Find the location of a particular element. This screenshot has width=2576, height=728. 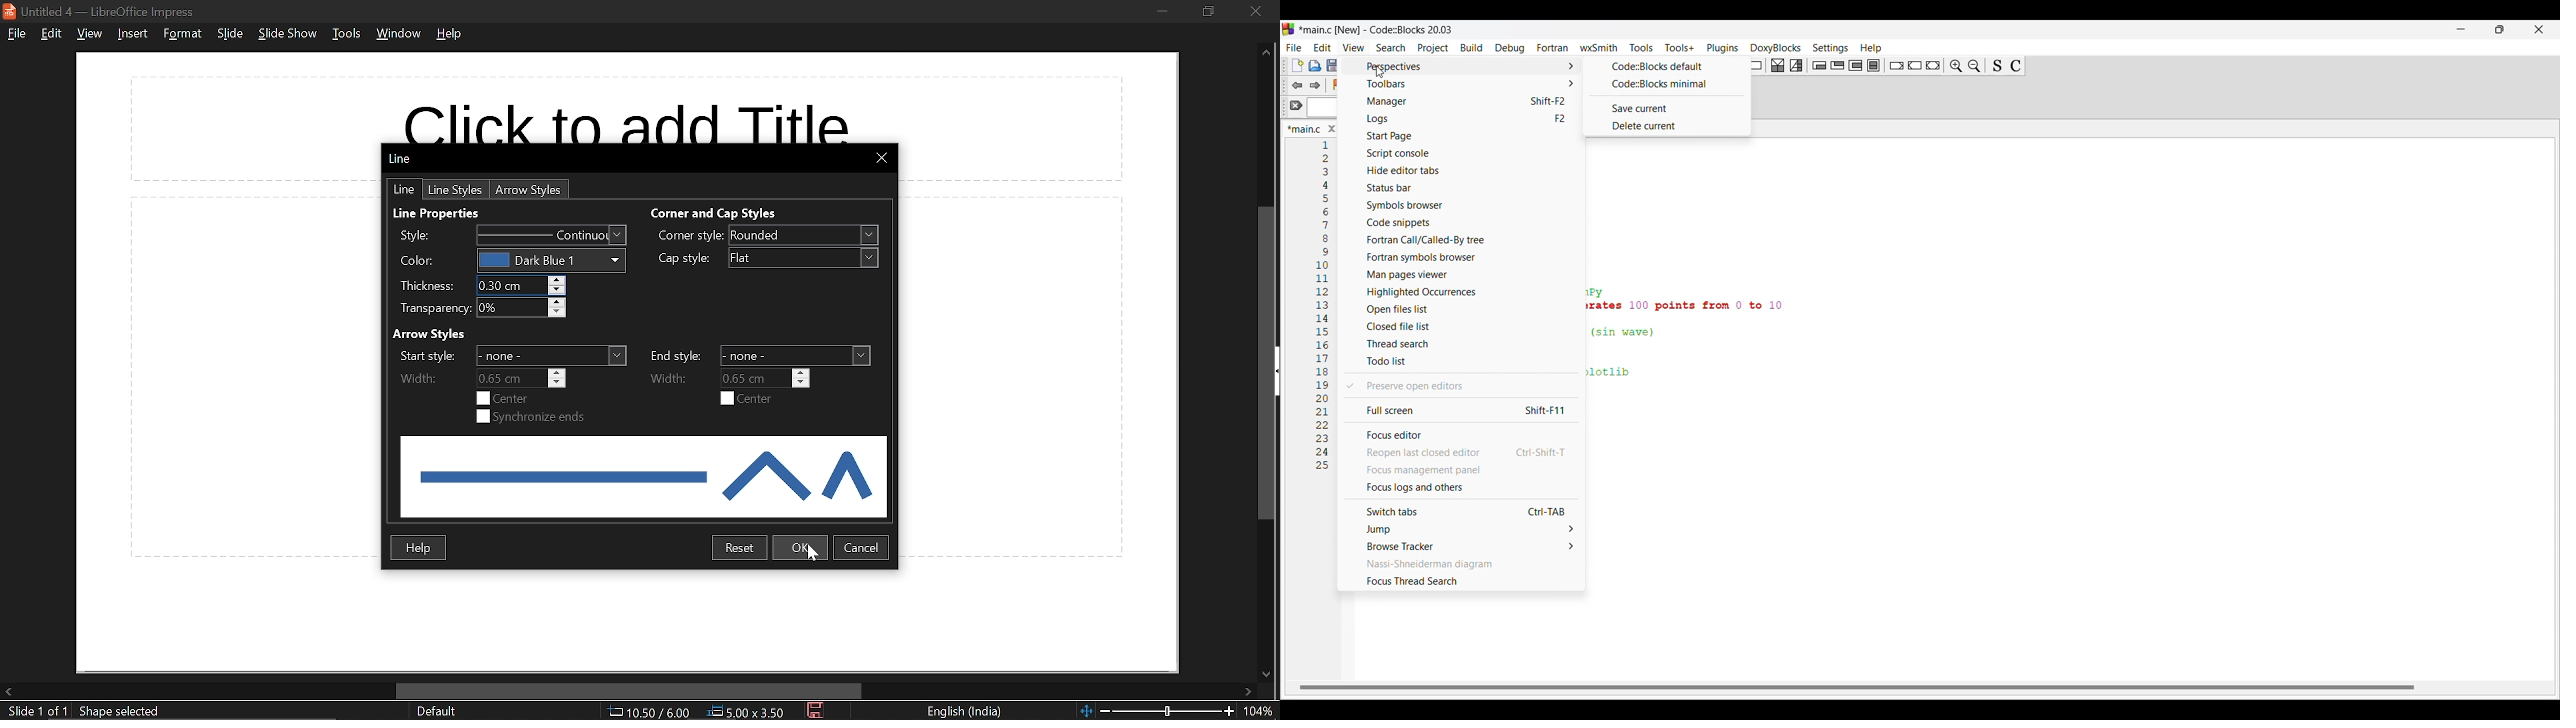

Fortran symbols browser is located at coordinates (1464, 257).